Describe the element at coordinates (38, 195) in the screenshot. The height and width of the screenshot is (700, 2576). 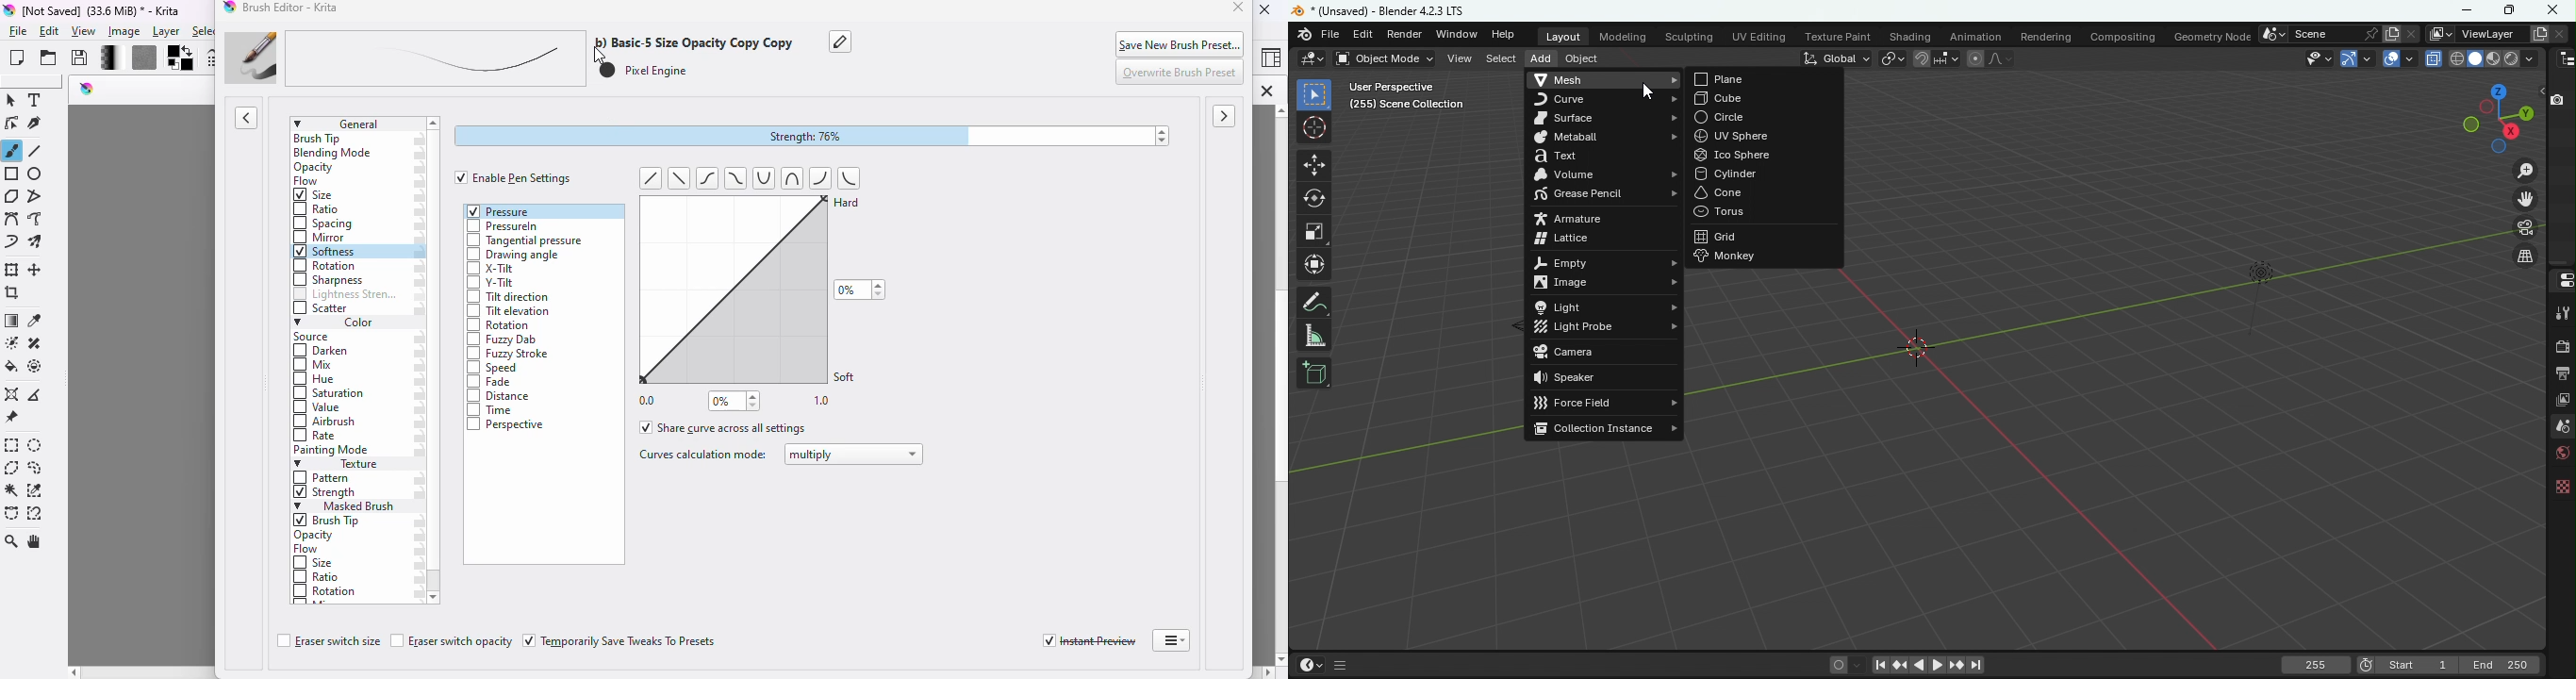
I see `polyline tool` at that location.